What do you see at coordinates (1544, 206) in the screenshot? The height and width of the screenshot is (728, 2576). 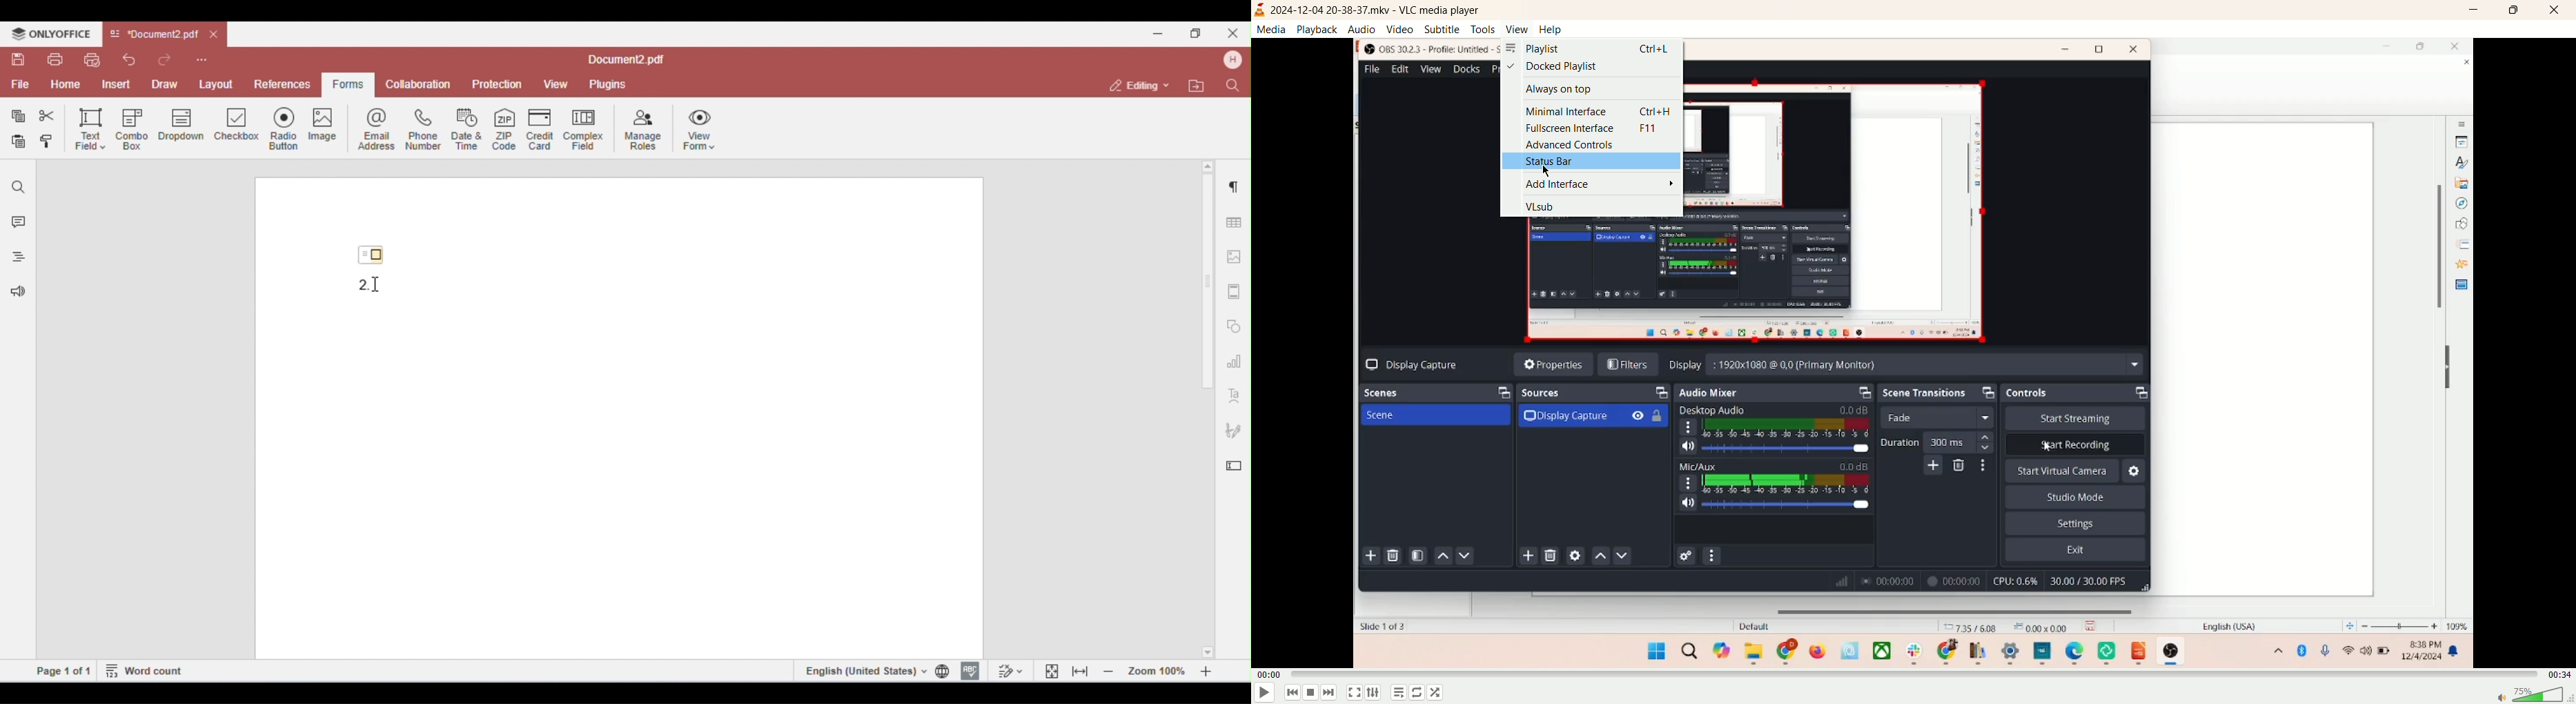 I see `VL sub` at bounding box center [1544, 206].